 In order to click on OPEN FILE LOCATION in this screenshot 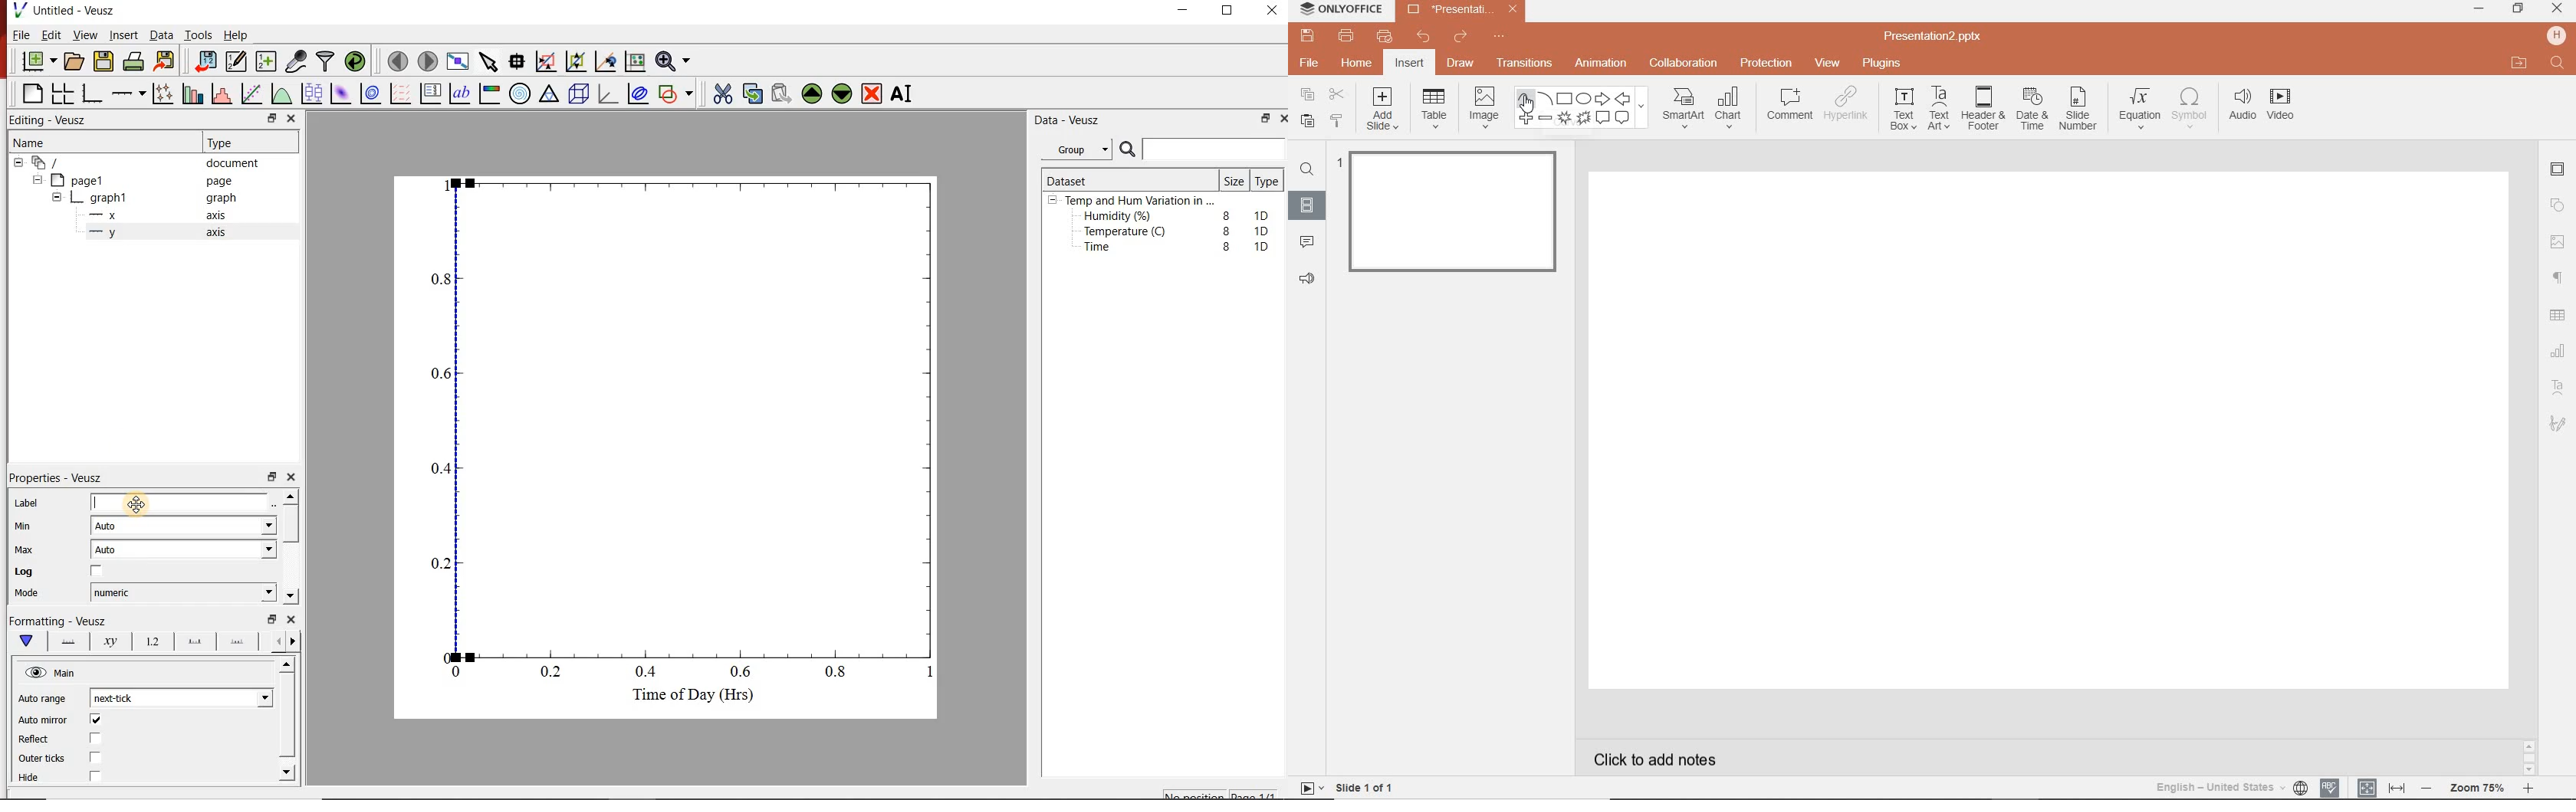, I will do `click(2519, 64)`.